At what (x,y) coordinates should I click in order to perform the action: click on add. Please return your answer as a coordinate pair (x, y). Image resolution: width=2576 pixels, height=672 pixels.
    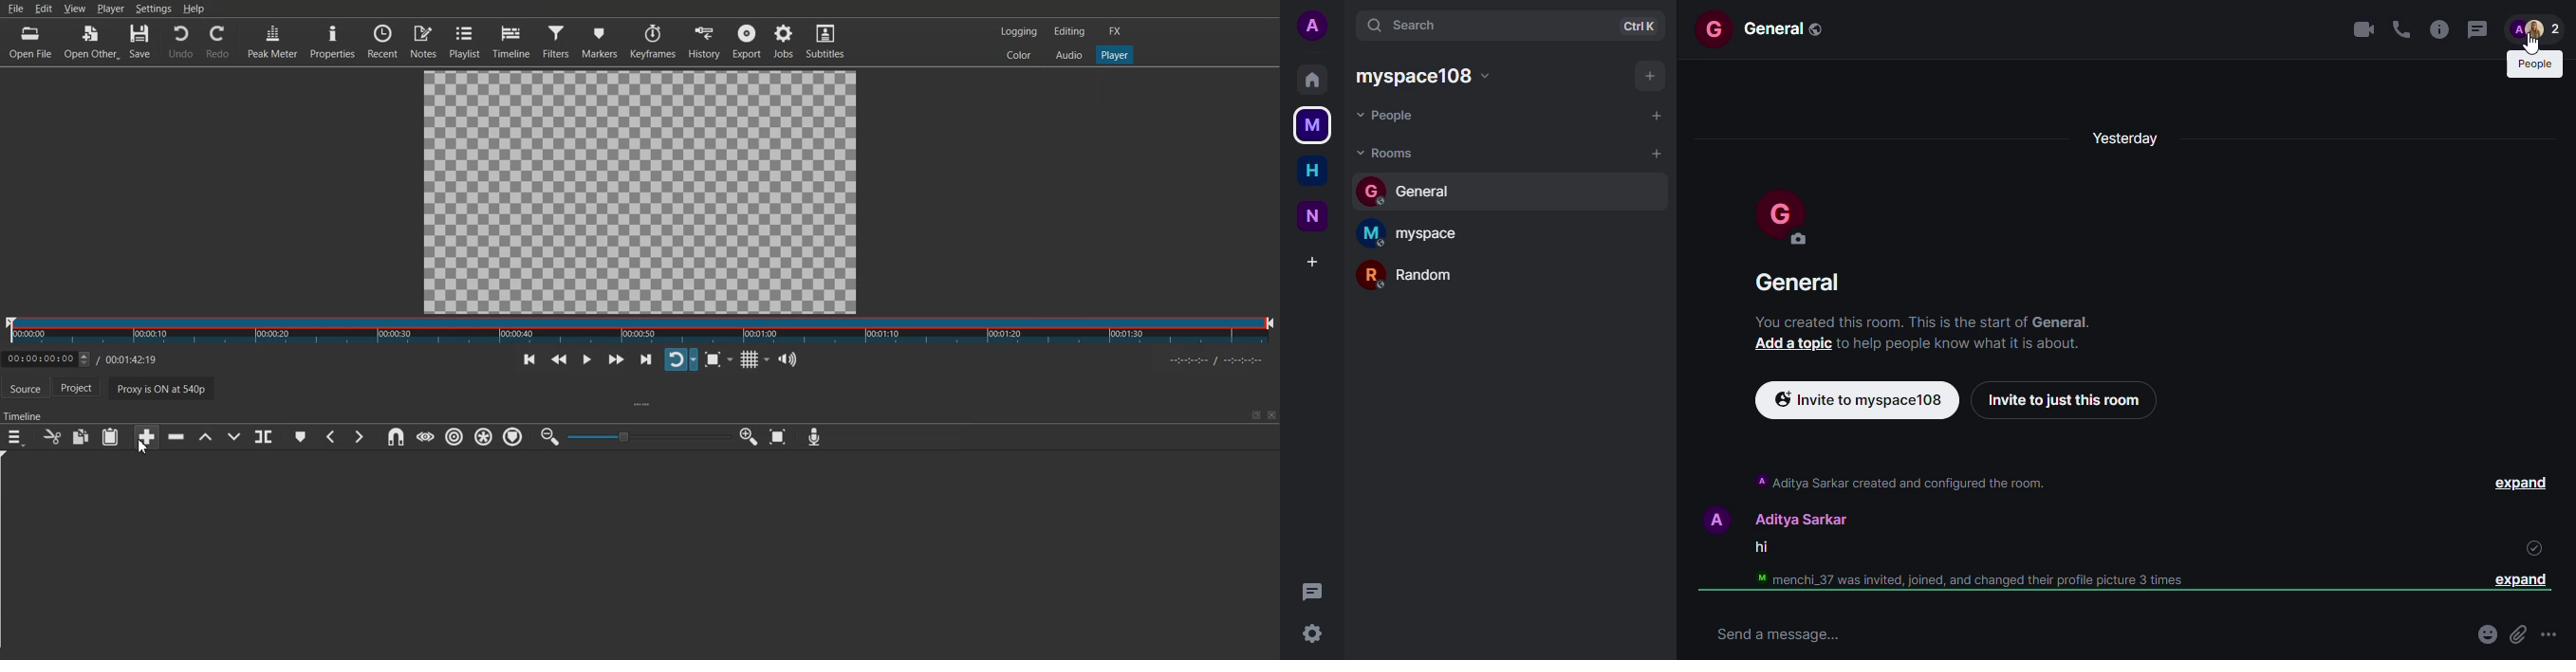
    Looking at the image, I should click on (1657, 115).